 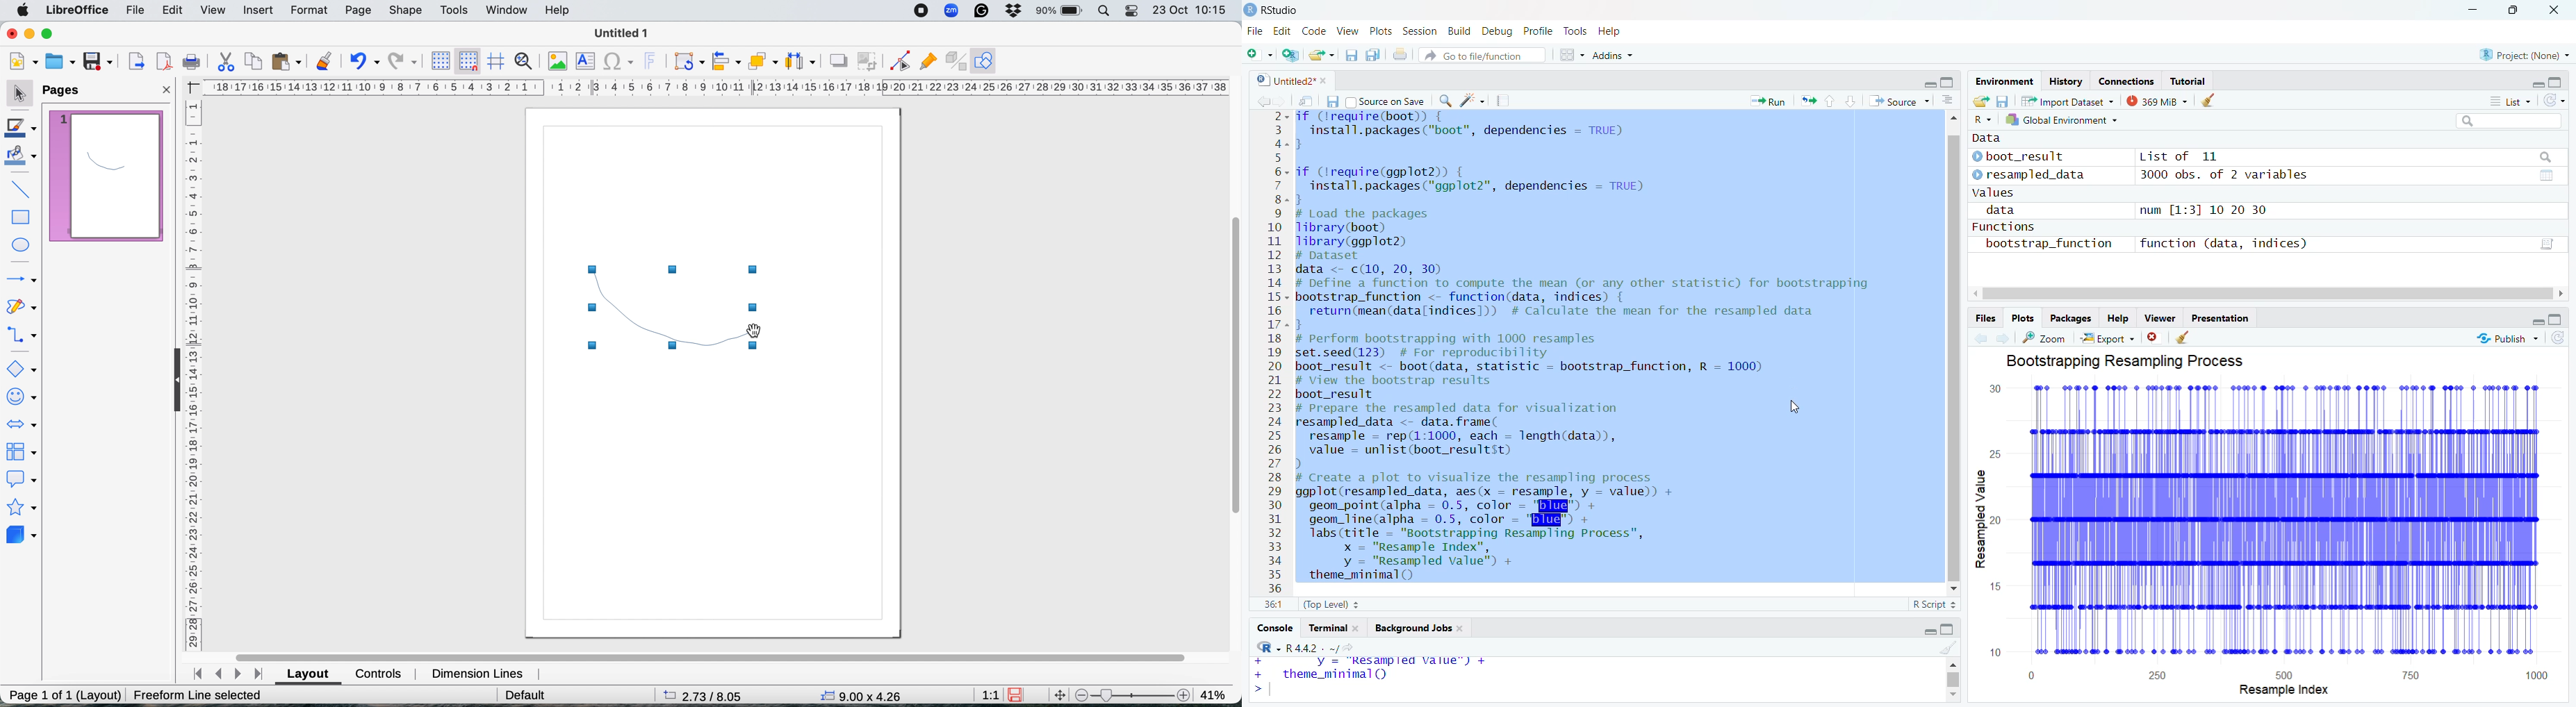 I want to click on  Source ~, so click(x=1903, y=101).